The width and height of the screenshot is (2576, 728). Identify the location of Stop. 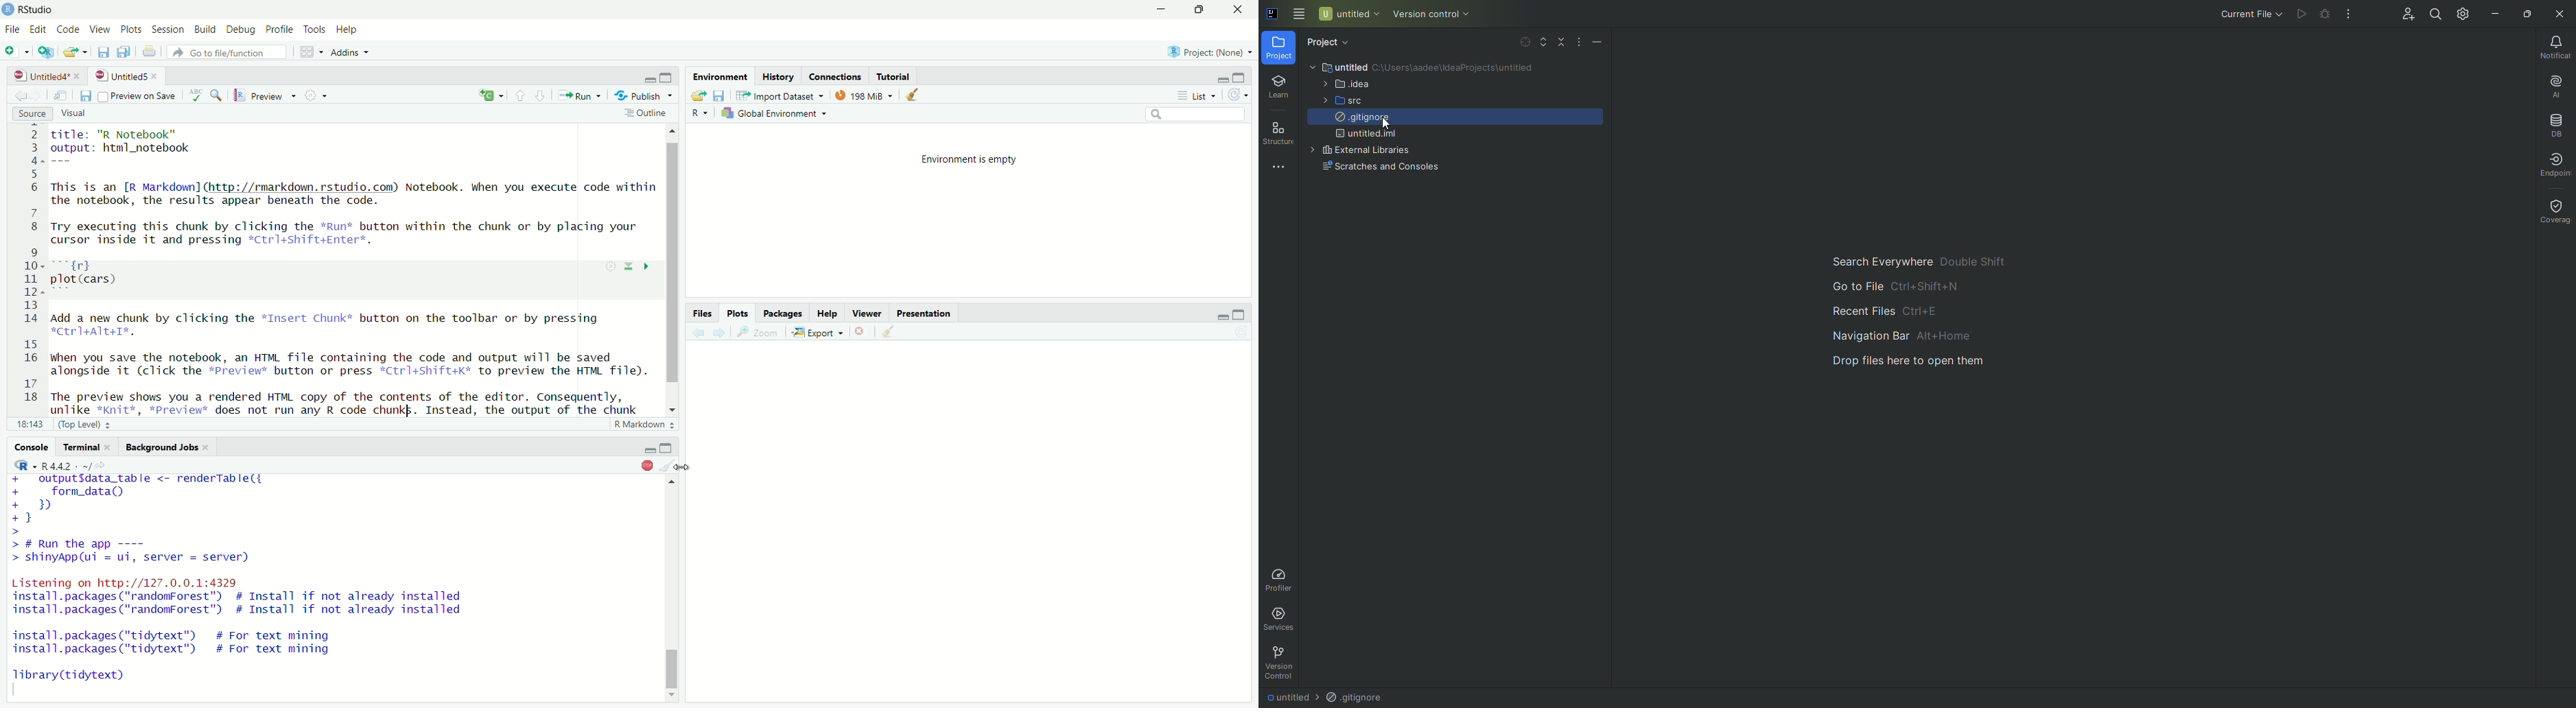
(647, 465).